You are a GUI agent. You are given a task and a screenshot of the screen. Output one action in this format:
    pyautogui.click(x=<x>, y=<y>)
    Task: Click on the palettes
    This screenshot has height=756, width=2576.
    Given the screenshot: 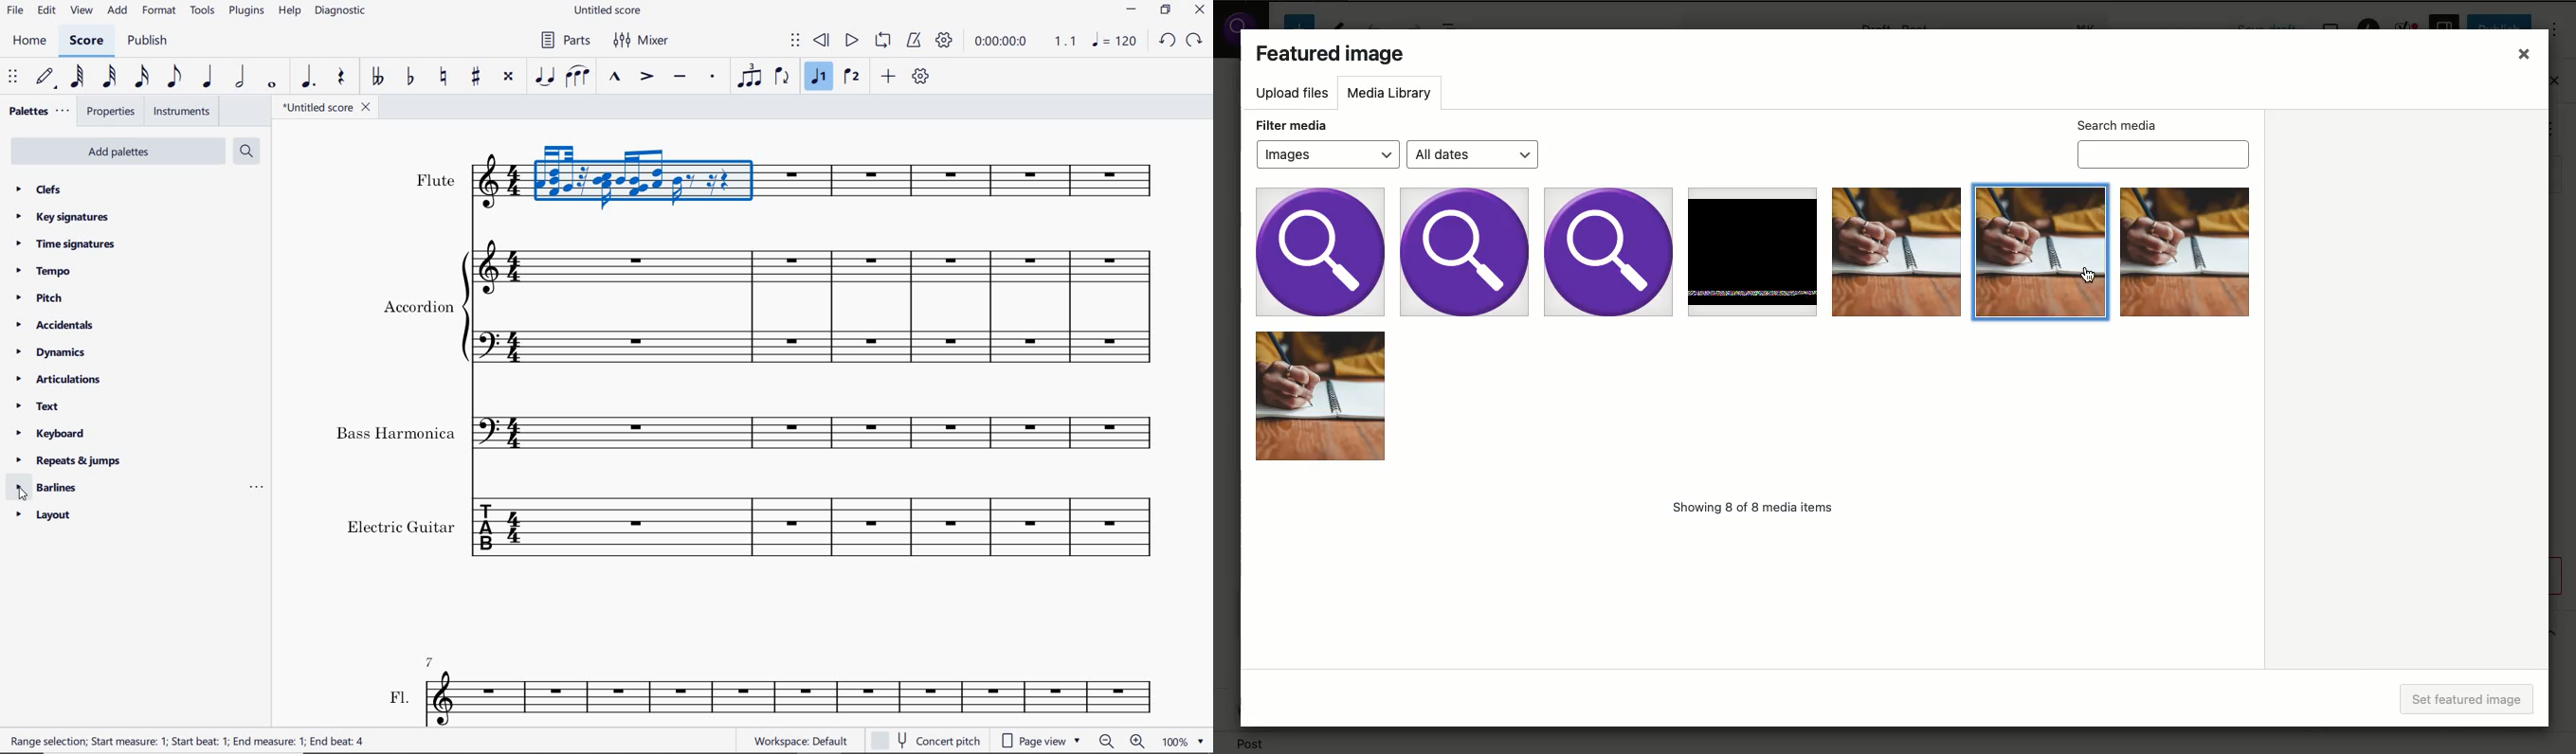 What is the action you would take?
    pyautogui.click(x=38, y=111)
    